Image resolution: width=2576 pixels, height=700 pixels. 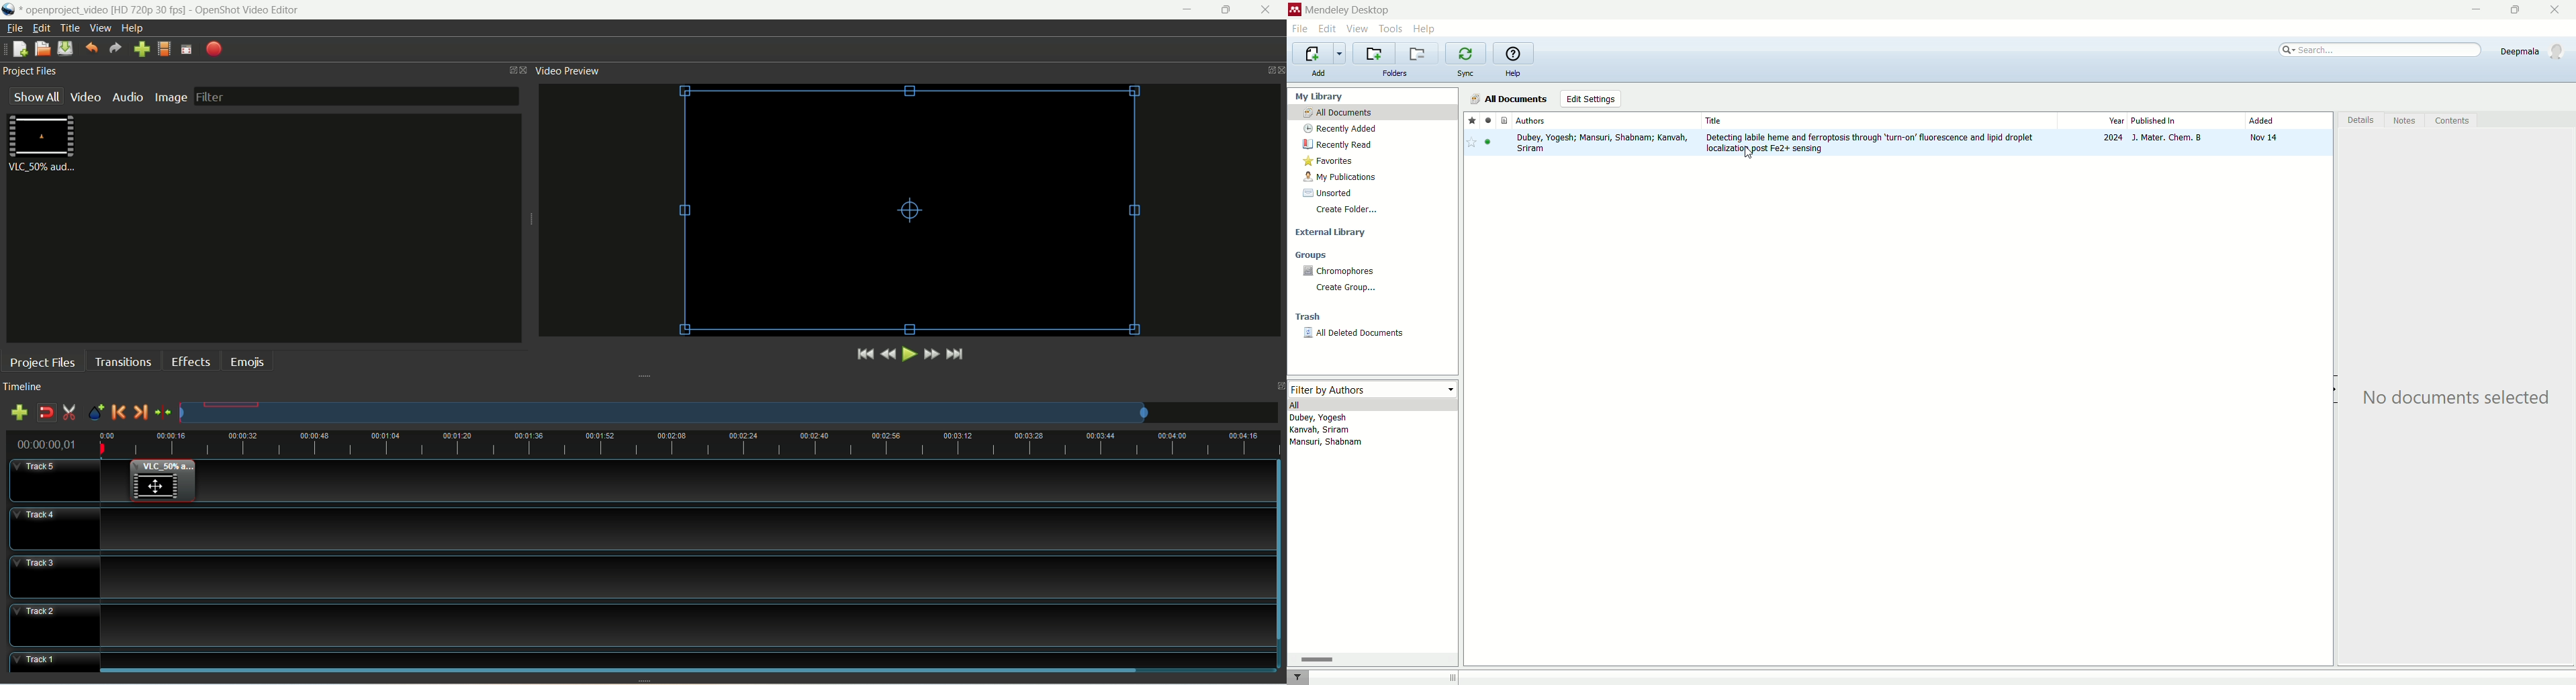 What do you see at coordinates (2452, 122) in the screenshot?
I see `content` at bounding box center [2452, 122].